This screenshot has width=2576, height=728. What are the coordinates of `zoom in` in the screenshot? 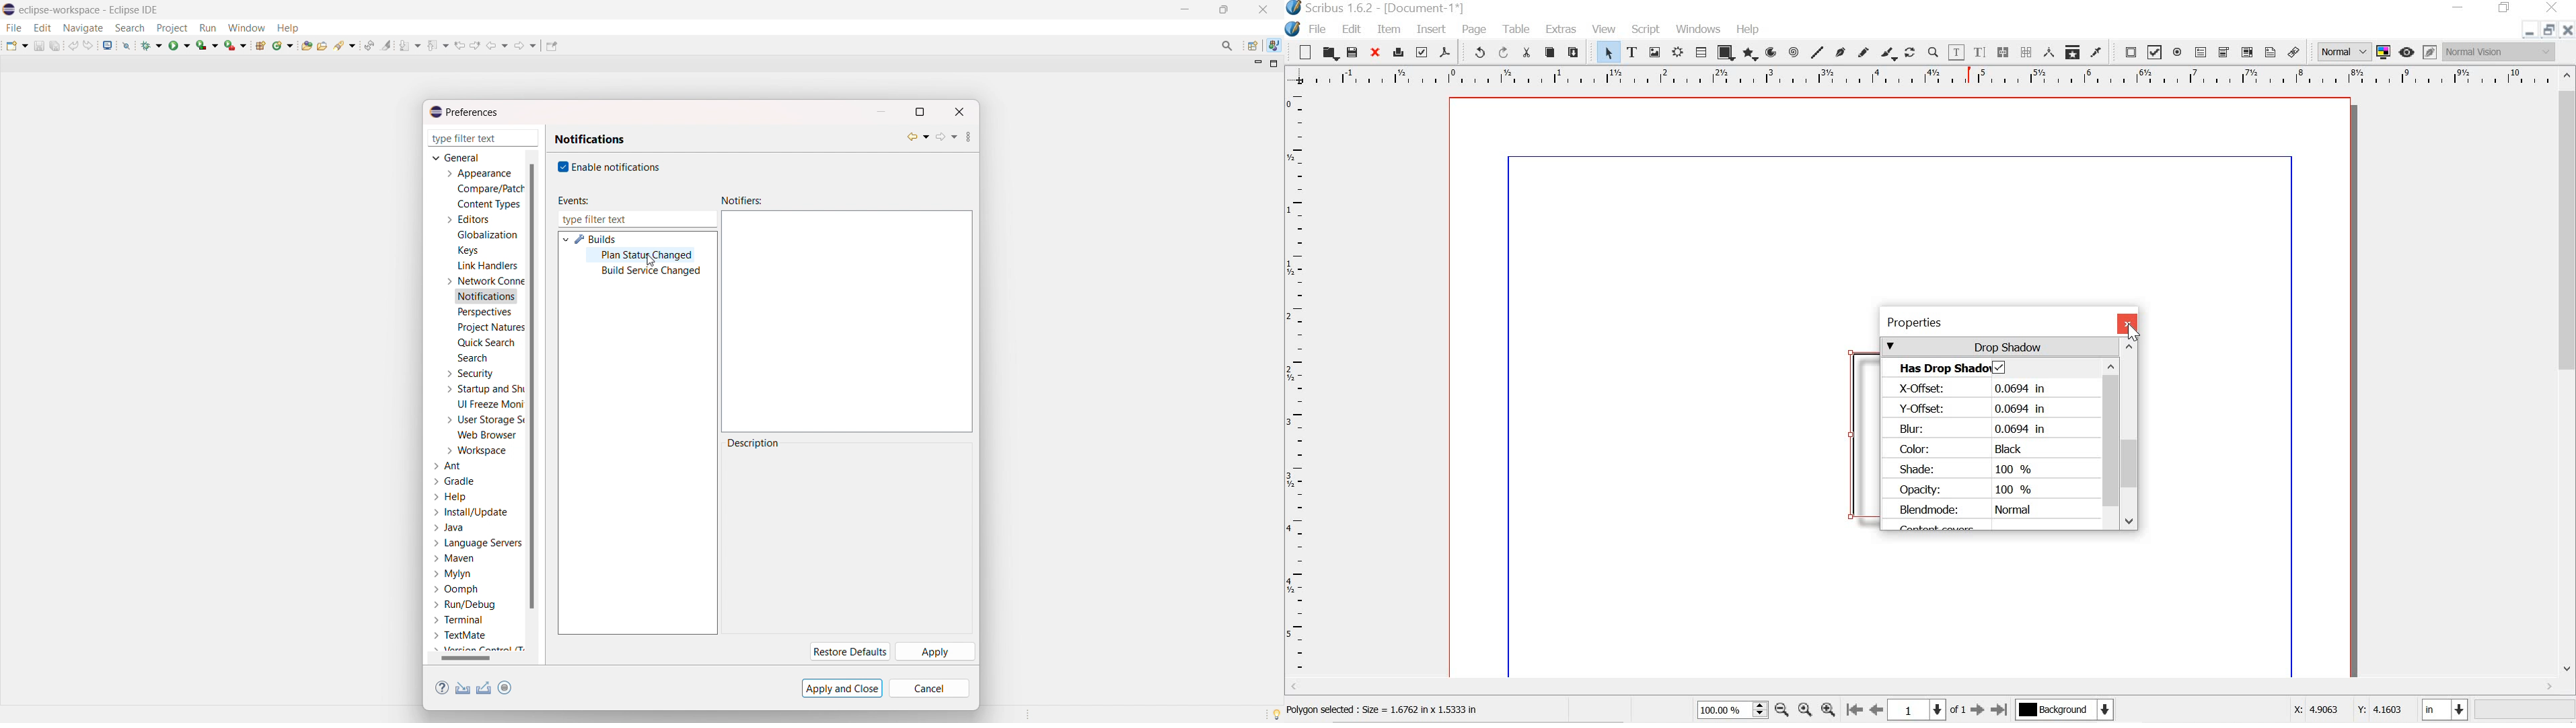 It's located at (1828, 707).